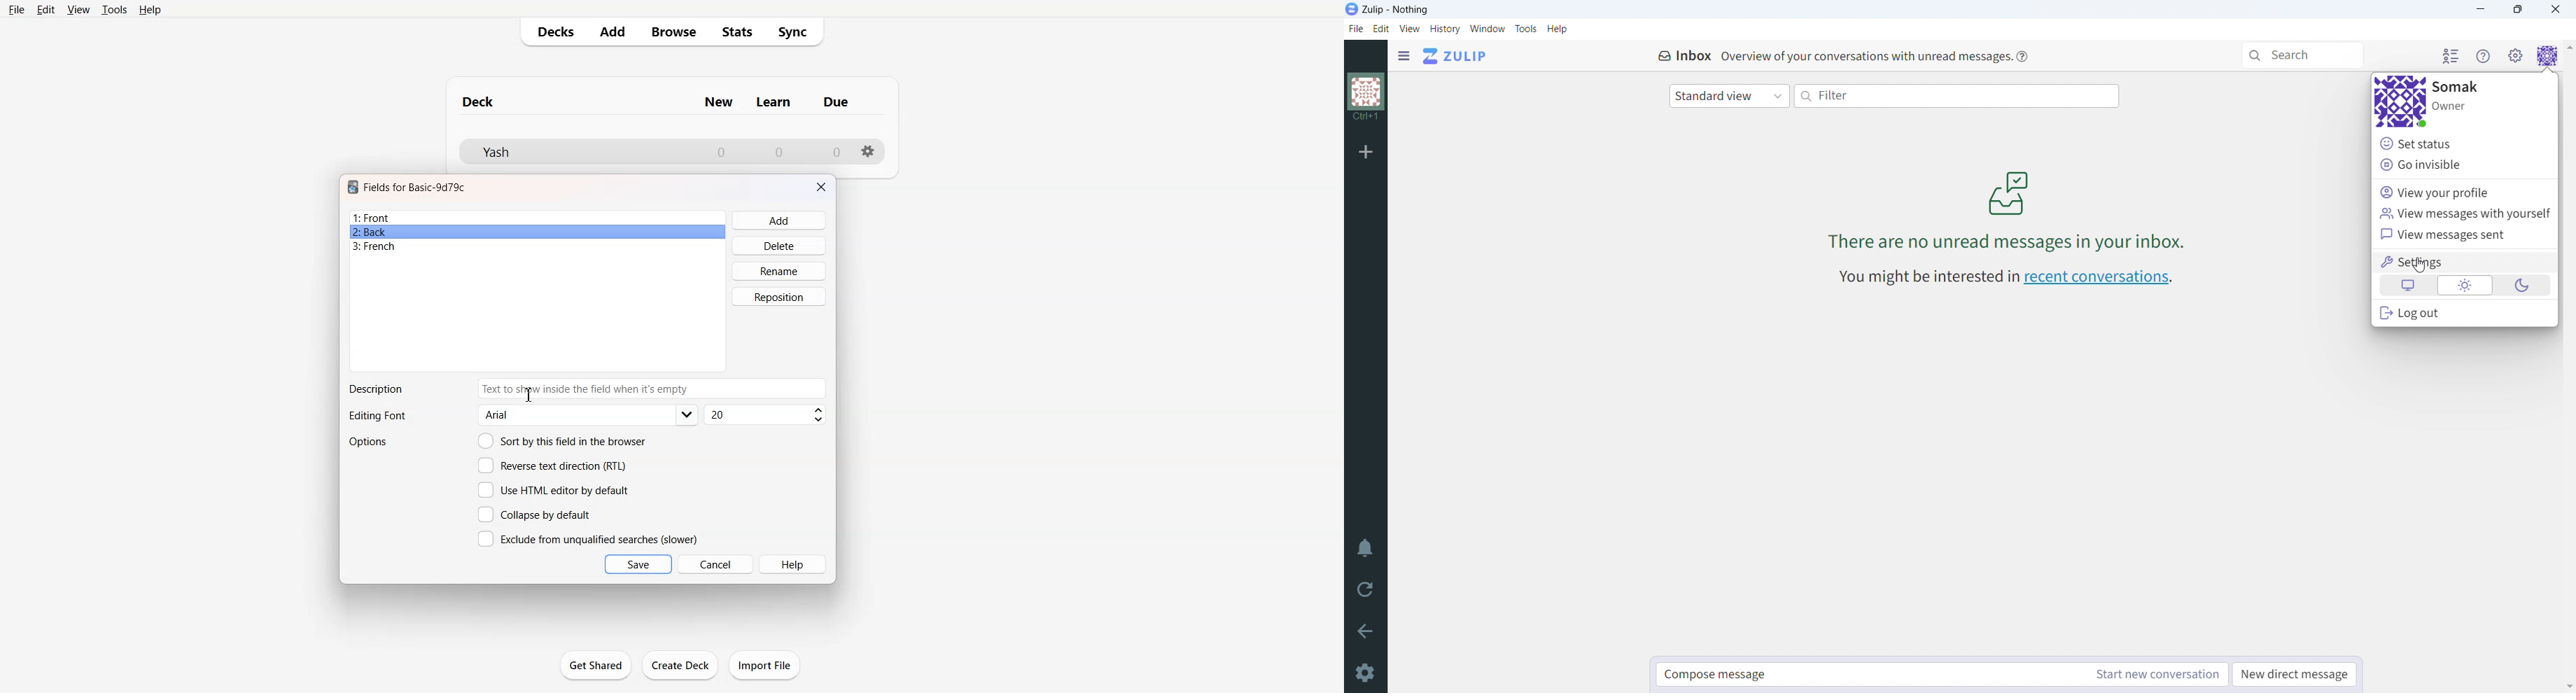  Describe the element at coordinates (552, 465) in the screenshot. I see `Reverse text direction (RTL)` at that location.